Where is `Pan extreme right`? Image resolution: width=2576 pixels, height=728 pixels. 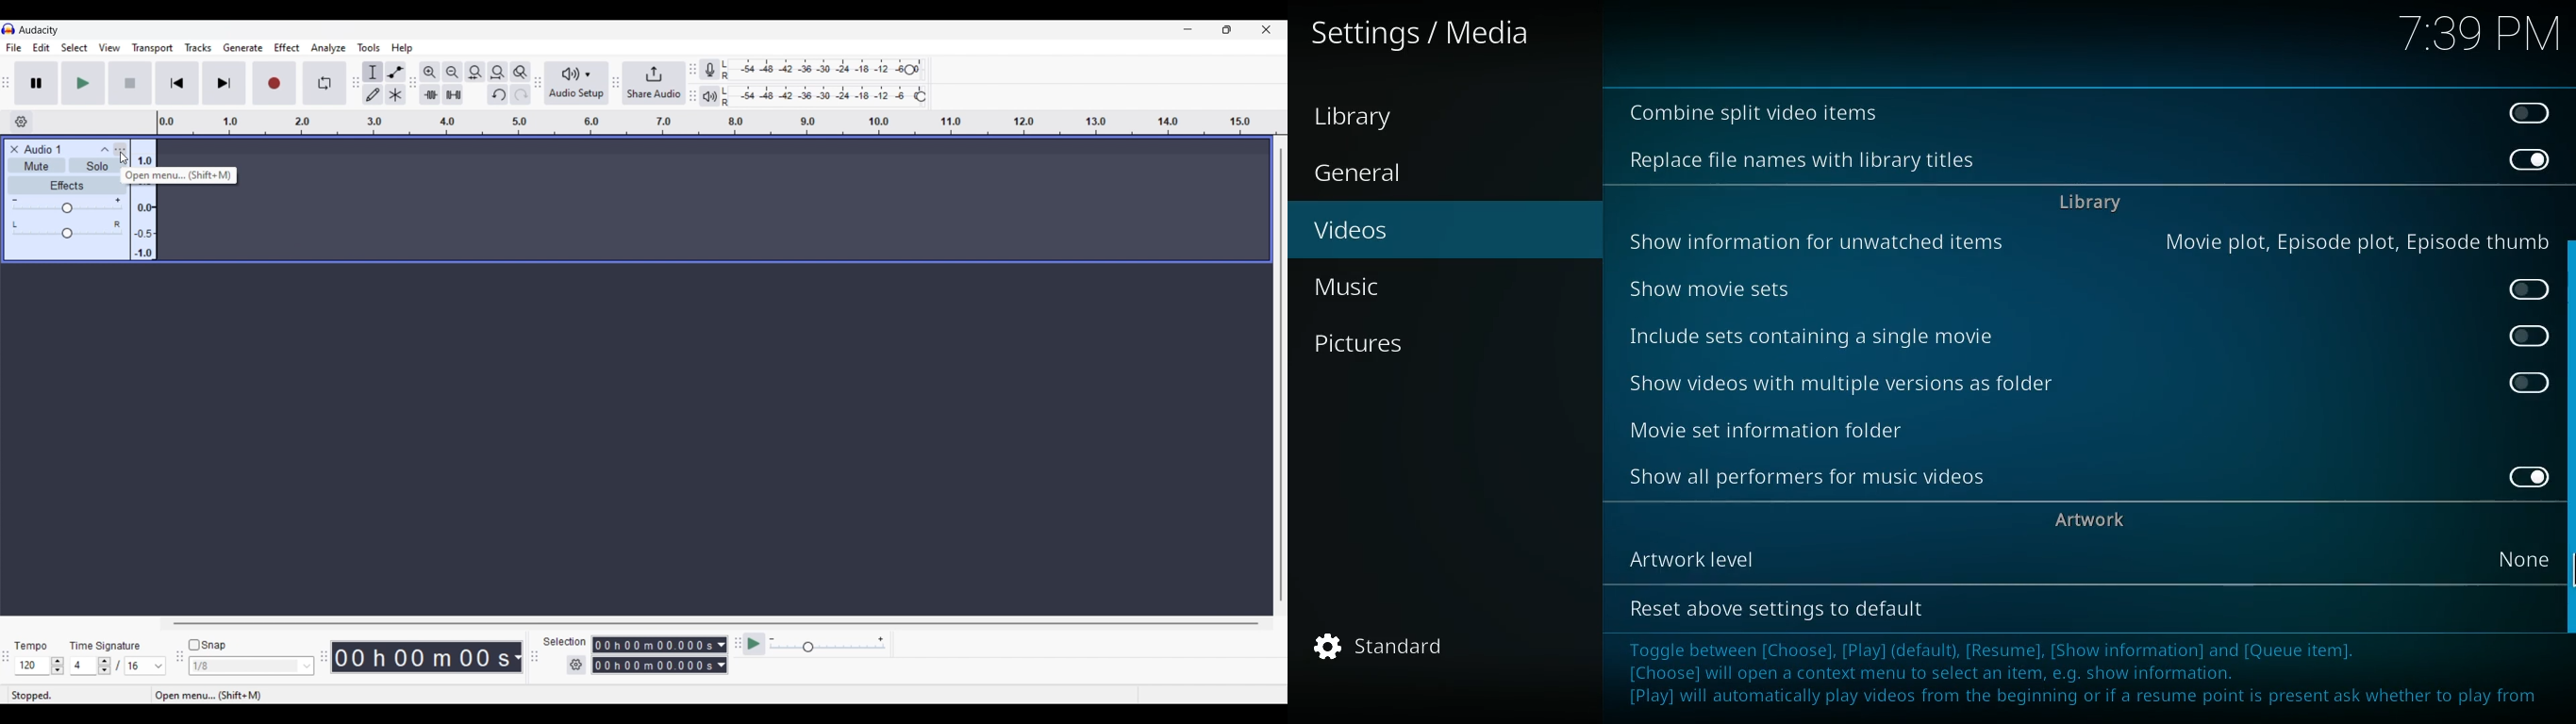
Pan extreme right is located at coordinates (118, 225).